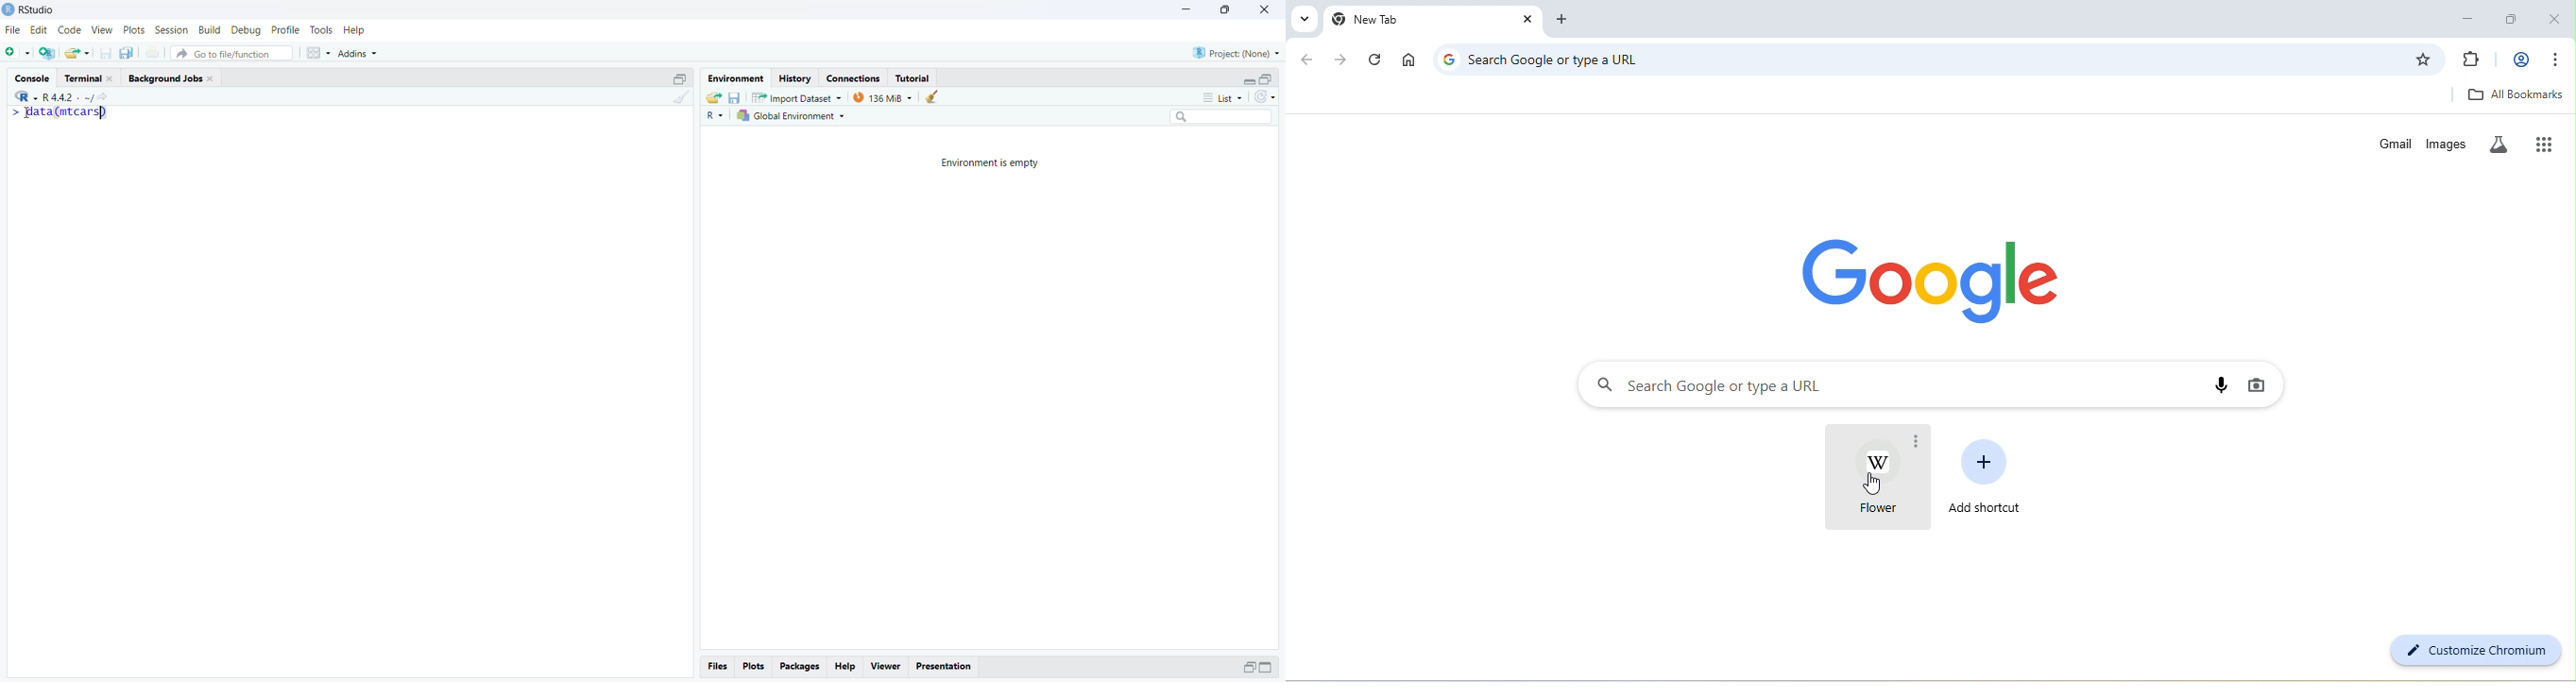  I want to click on History, so click(794, 78).